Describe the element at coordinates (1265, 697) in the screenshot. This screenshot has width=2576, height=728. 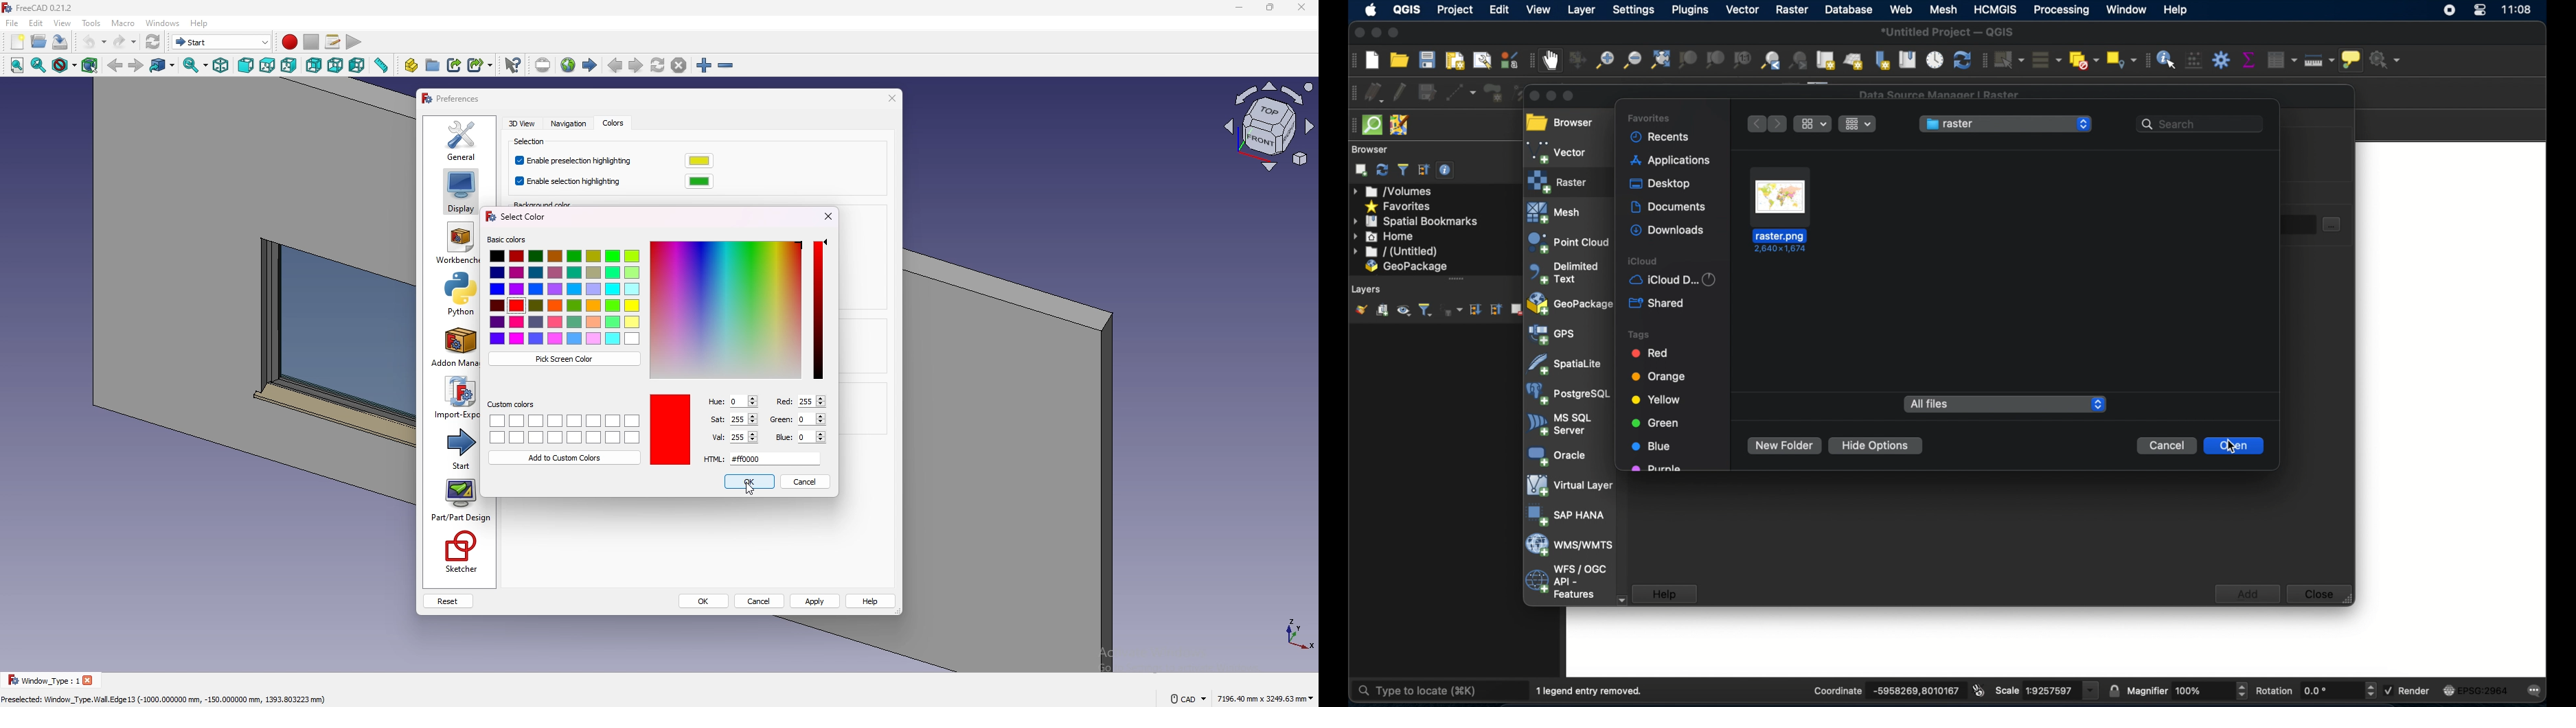
I see `7196.40 mm x 3243.63 mm ~~` at that location.